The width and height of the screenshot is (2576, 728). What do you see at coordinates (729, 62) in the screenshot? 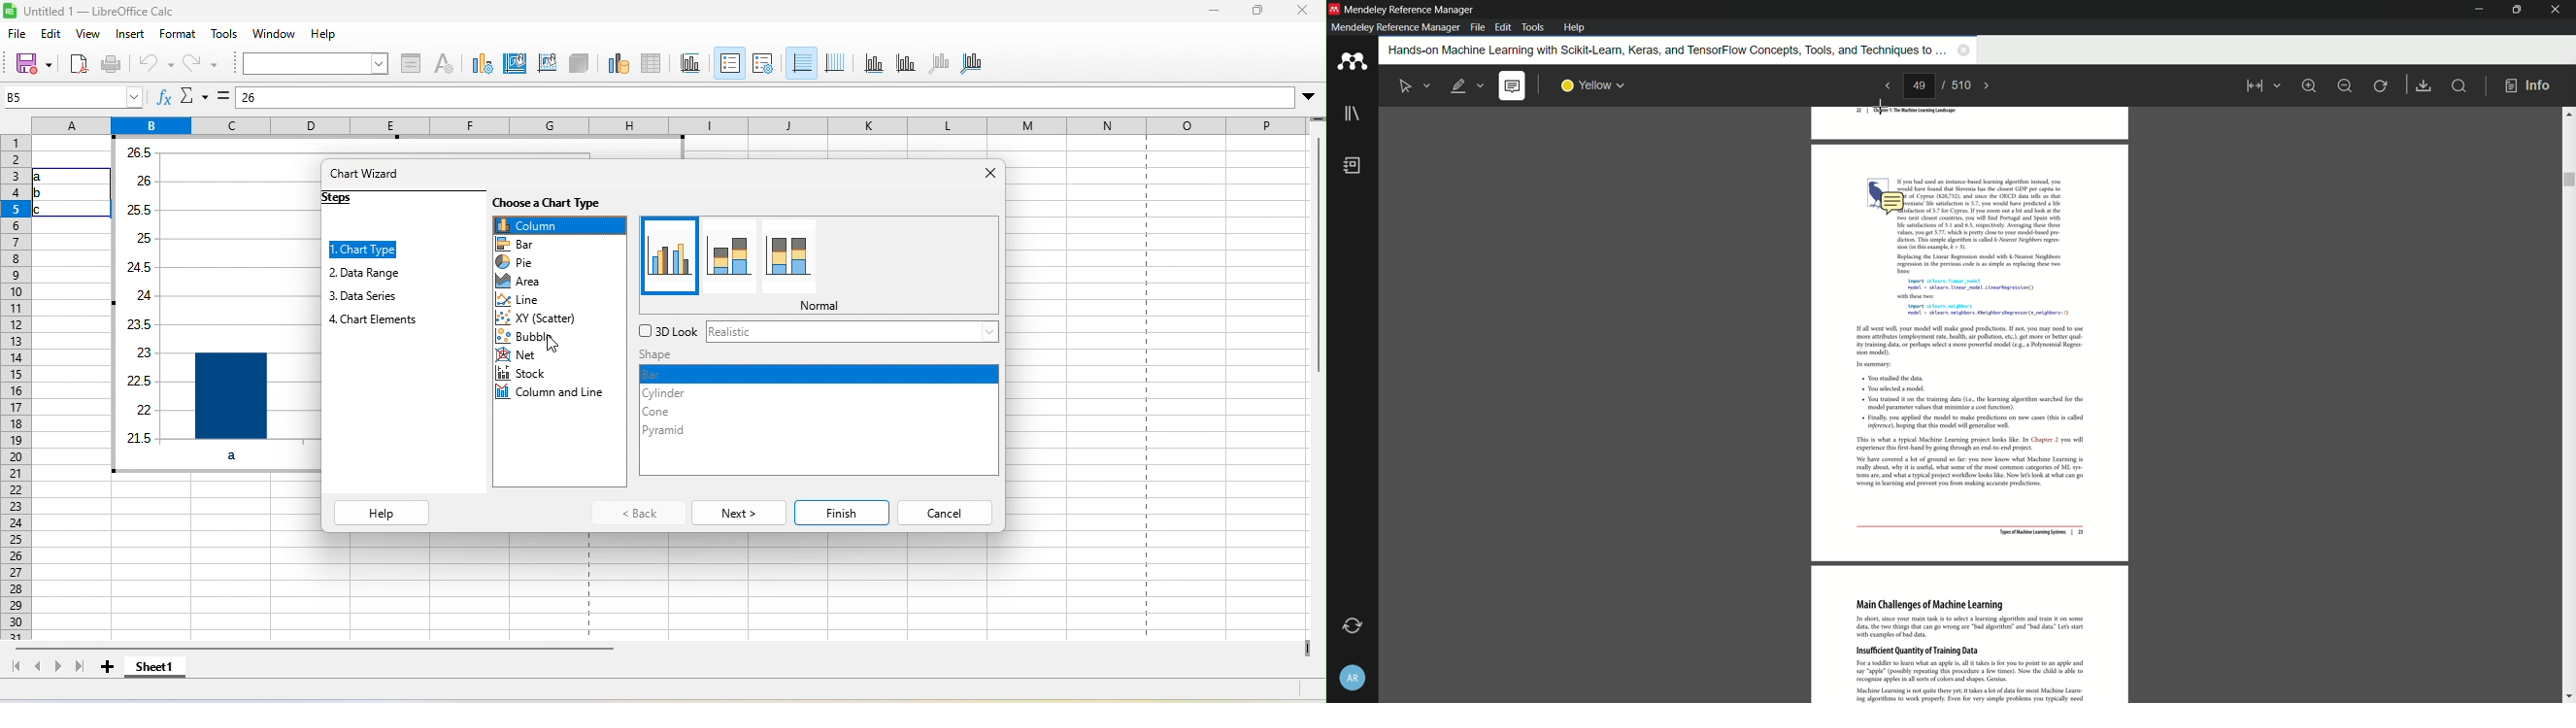
I see `legend on/off` at bounding box center [729, 62].